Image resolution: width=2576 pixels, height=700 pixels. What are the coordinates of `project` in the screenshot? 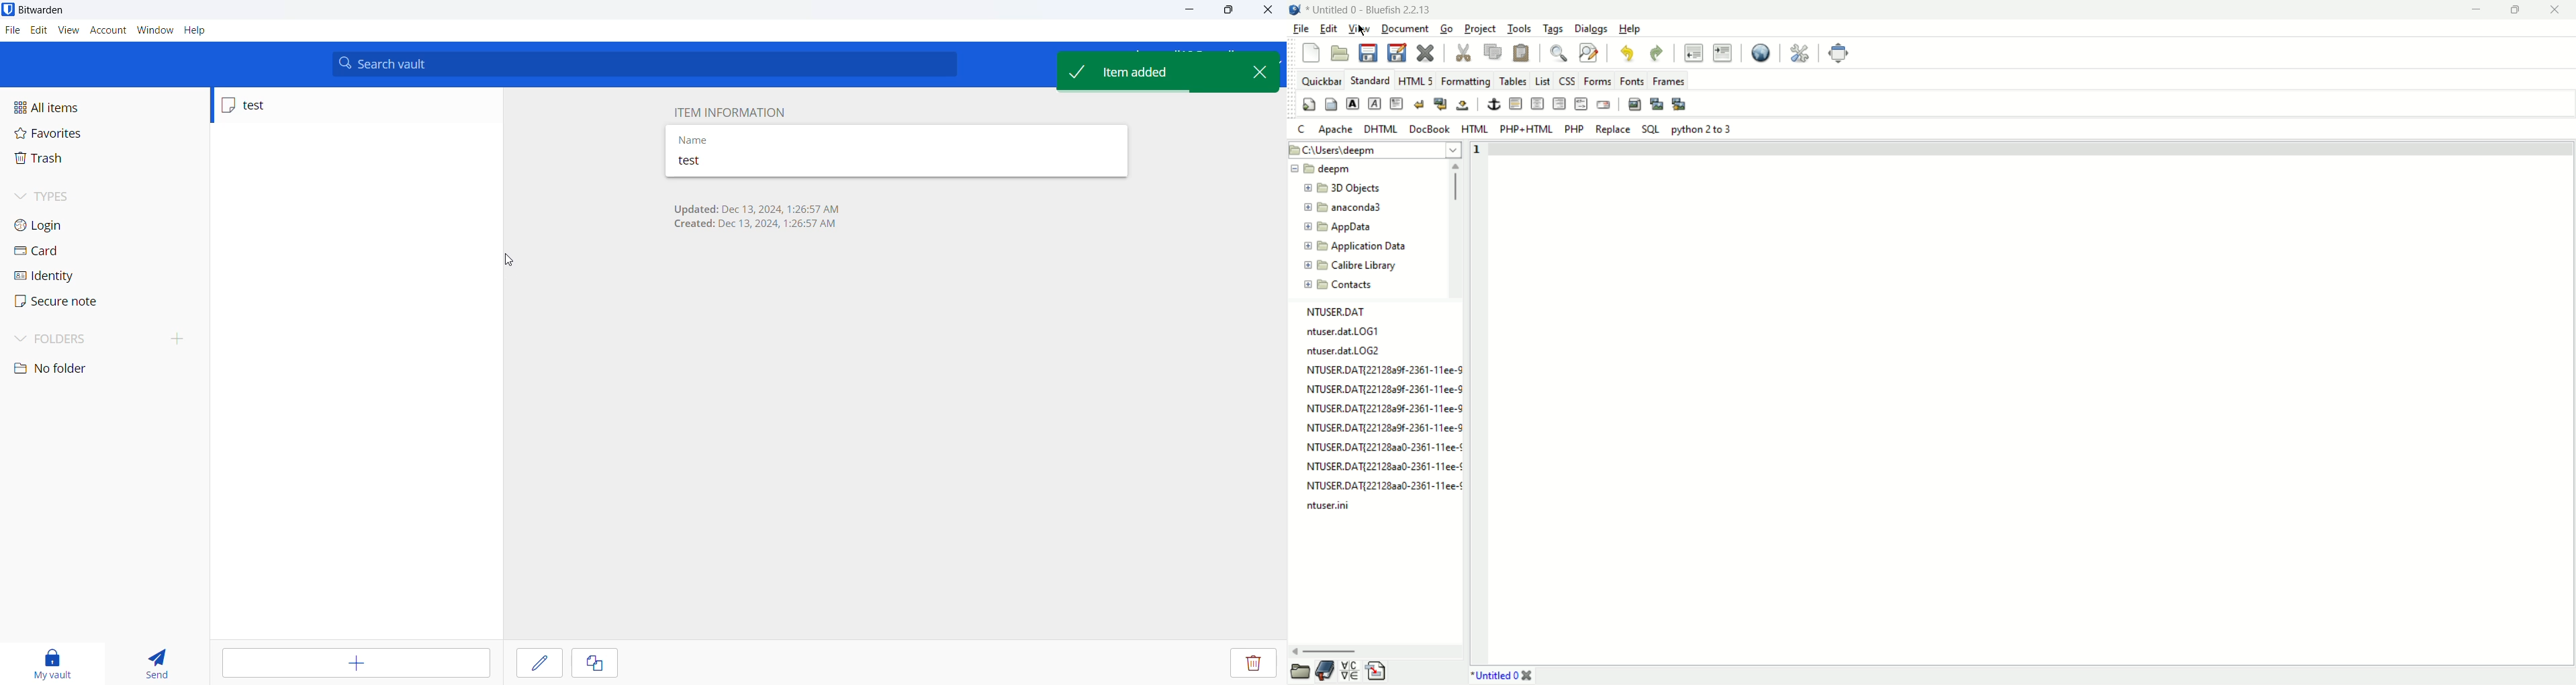 It's located at (1482, 30).